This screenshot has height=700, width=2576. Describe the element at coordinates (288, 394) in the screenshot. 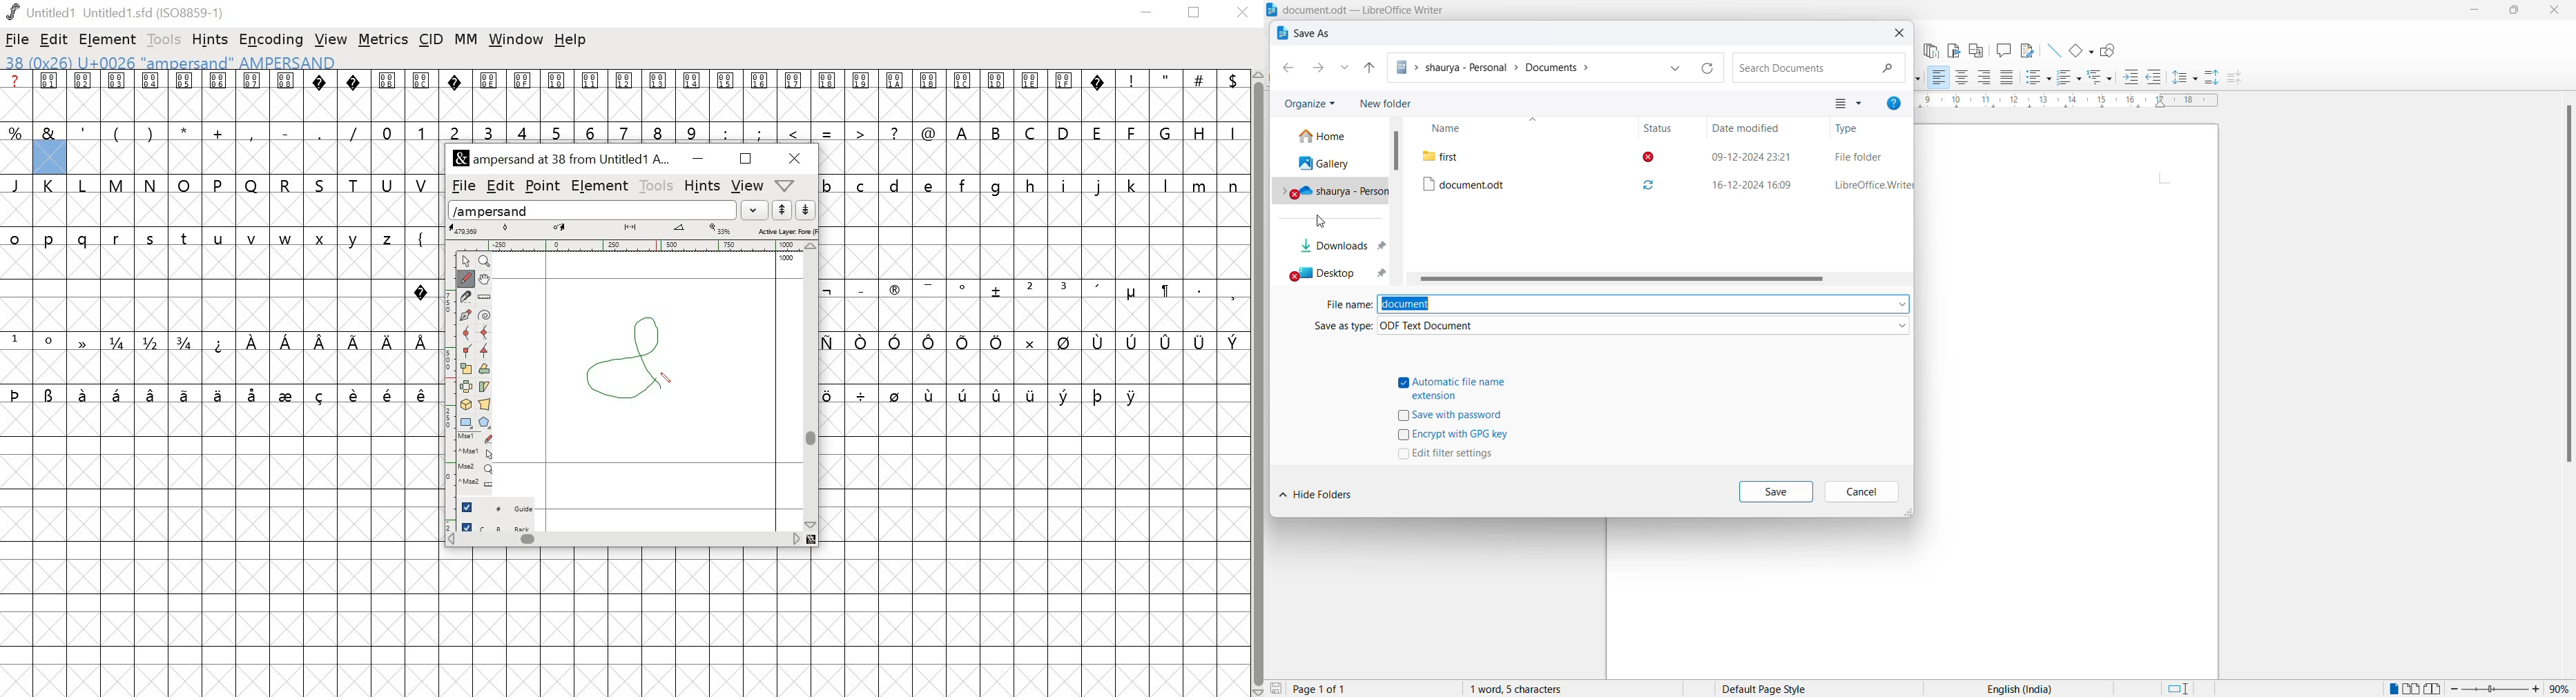

I see `symbol` at that location.